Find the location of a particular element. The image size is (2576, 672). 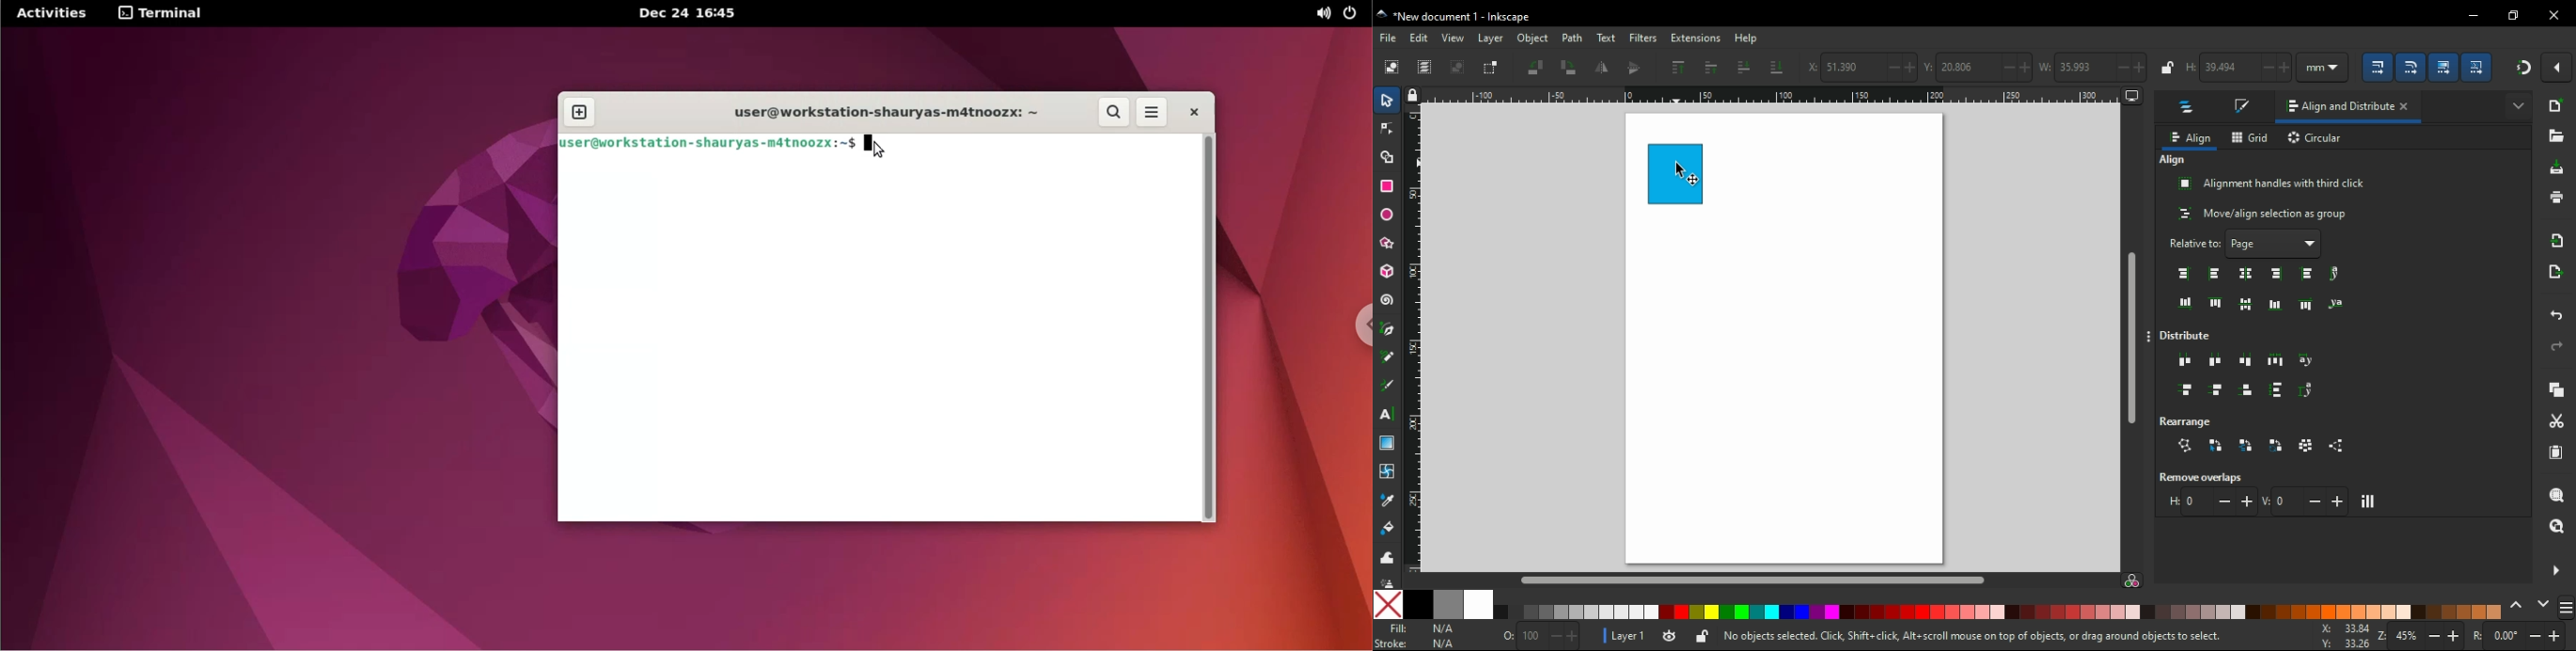

selected object unlocked is located at coordinates (1703, 636).